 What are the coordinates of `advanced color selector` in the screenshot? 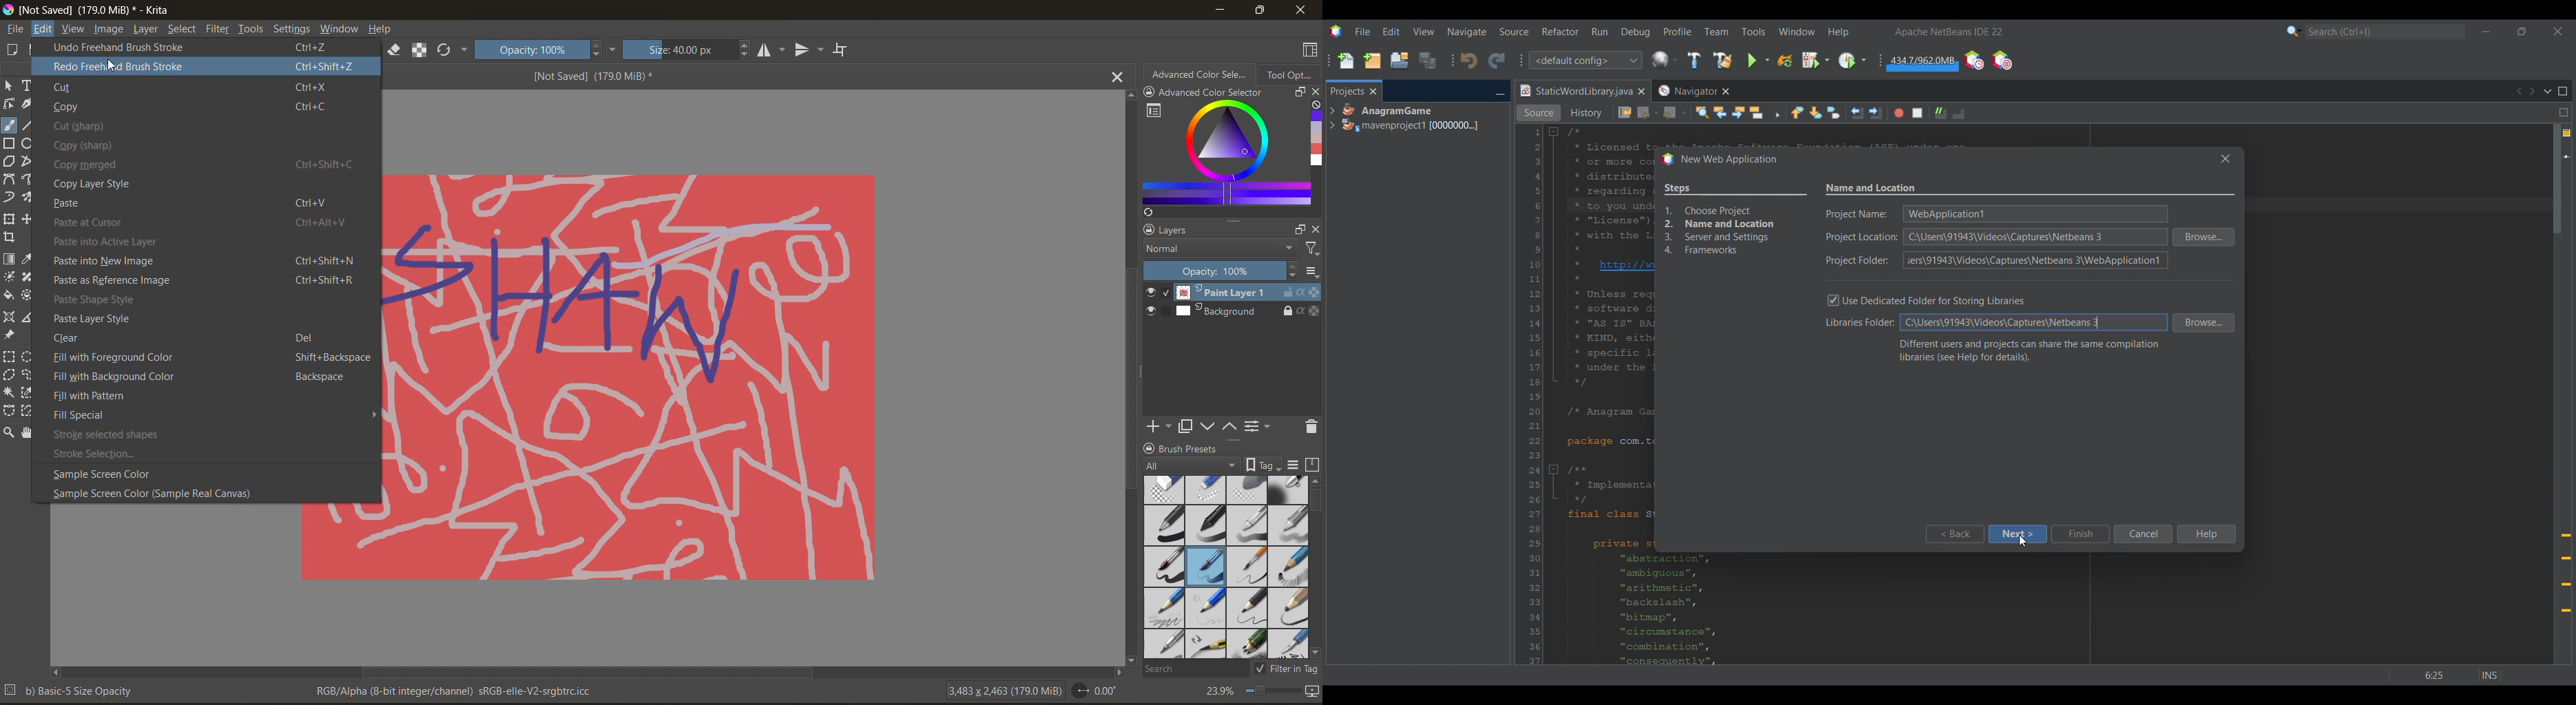 It's located at (1201, 74).